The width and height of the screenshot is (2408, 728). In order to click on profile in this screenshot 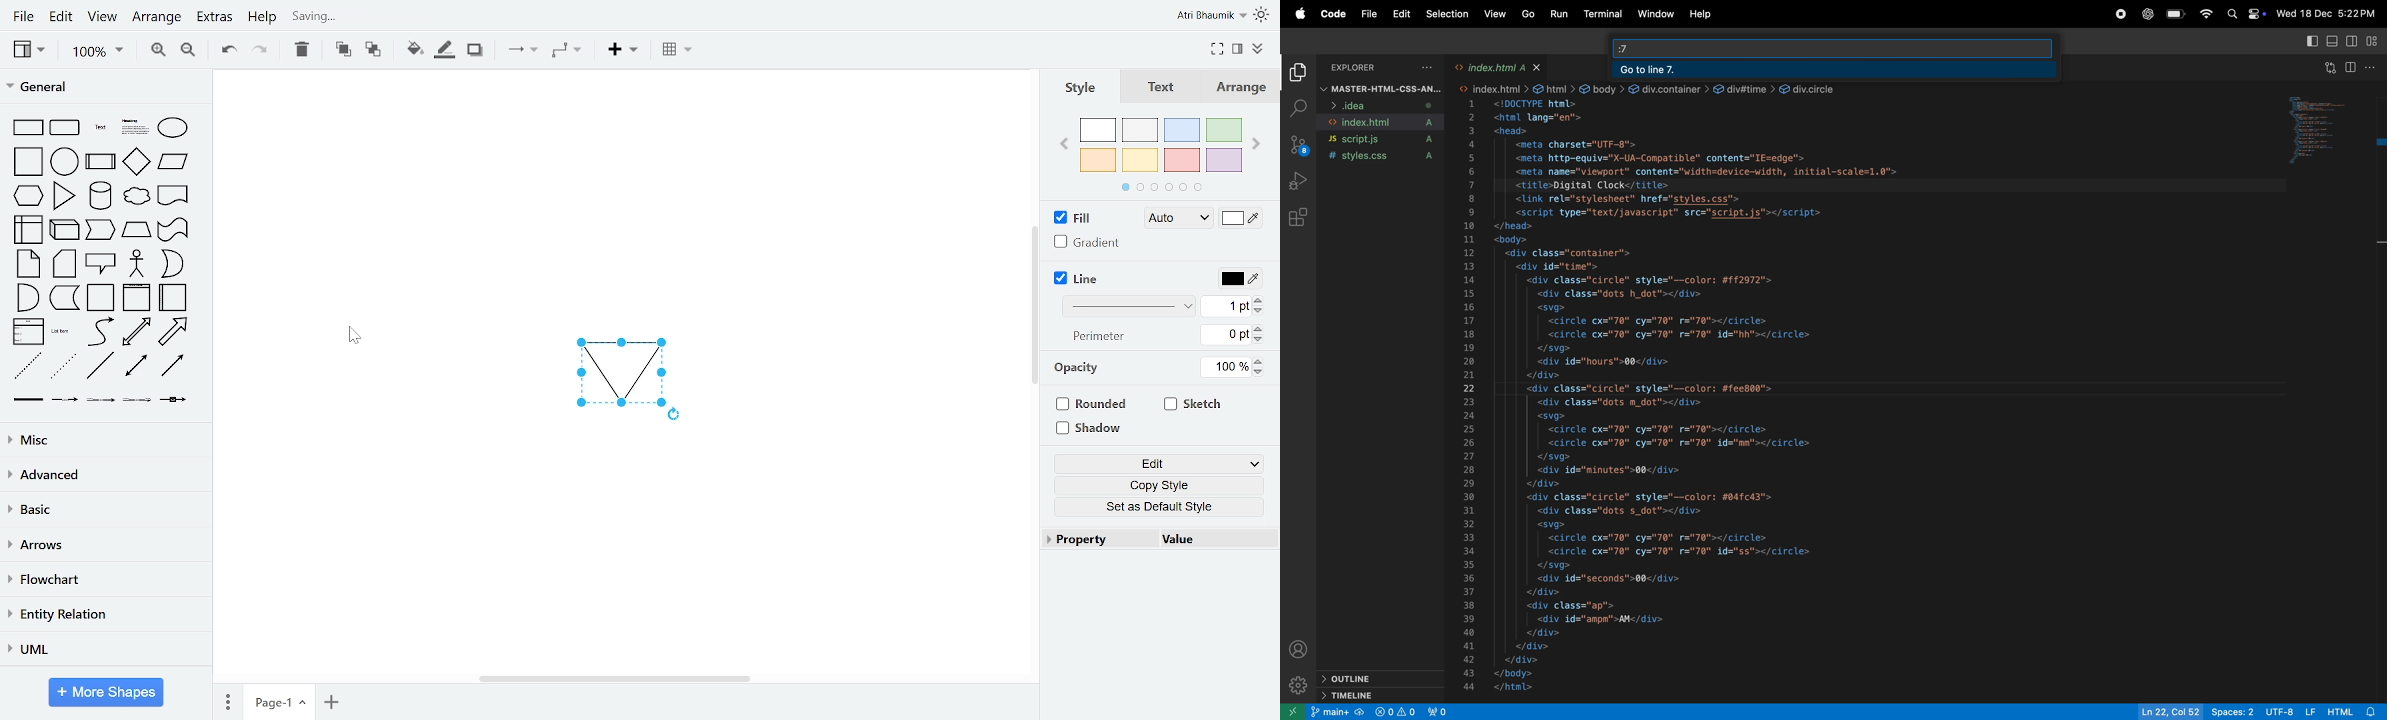, I will do `click(1302, 649)`.